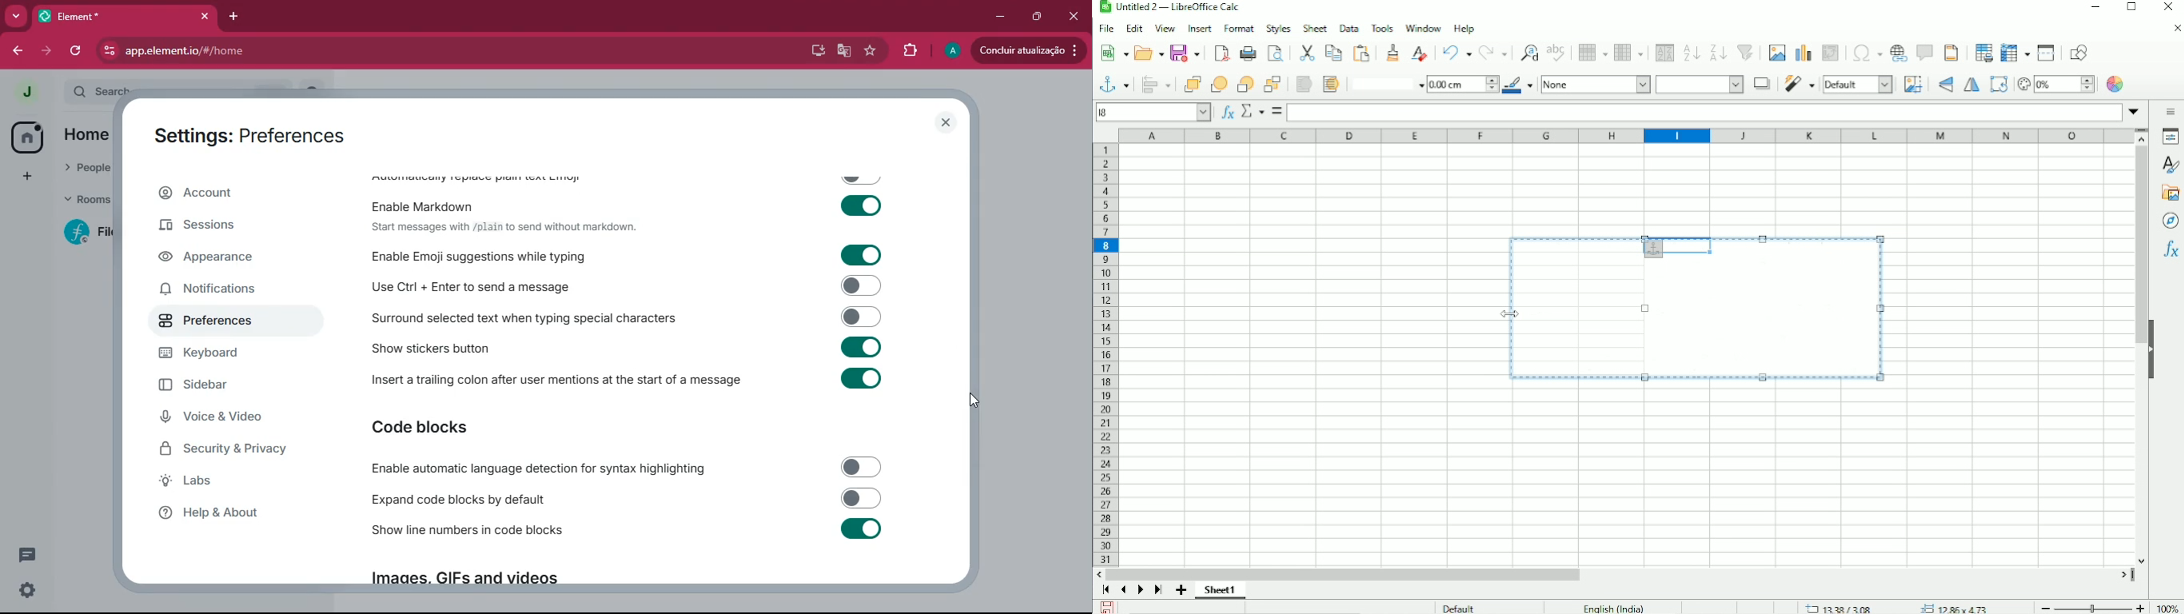 The width and height of the screenshot is (2184, 616). I want to click on voice & video, so click(228, 417).